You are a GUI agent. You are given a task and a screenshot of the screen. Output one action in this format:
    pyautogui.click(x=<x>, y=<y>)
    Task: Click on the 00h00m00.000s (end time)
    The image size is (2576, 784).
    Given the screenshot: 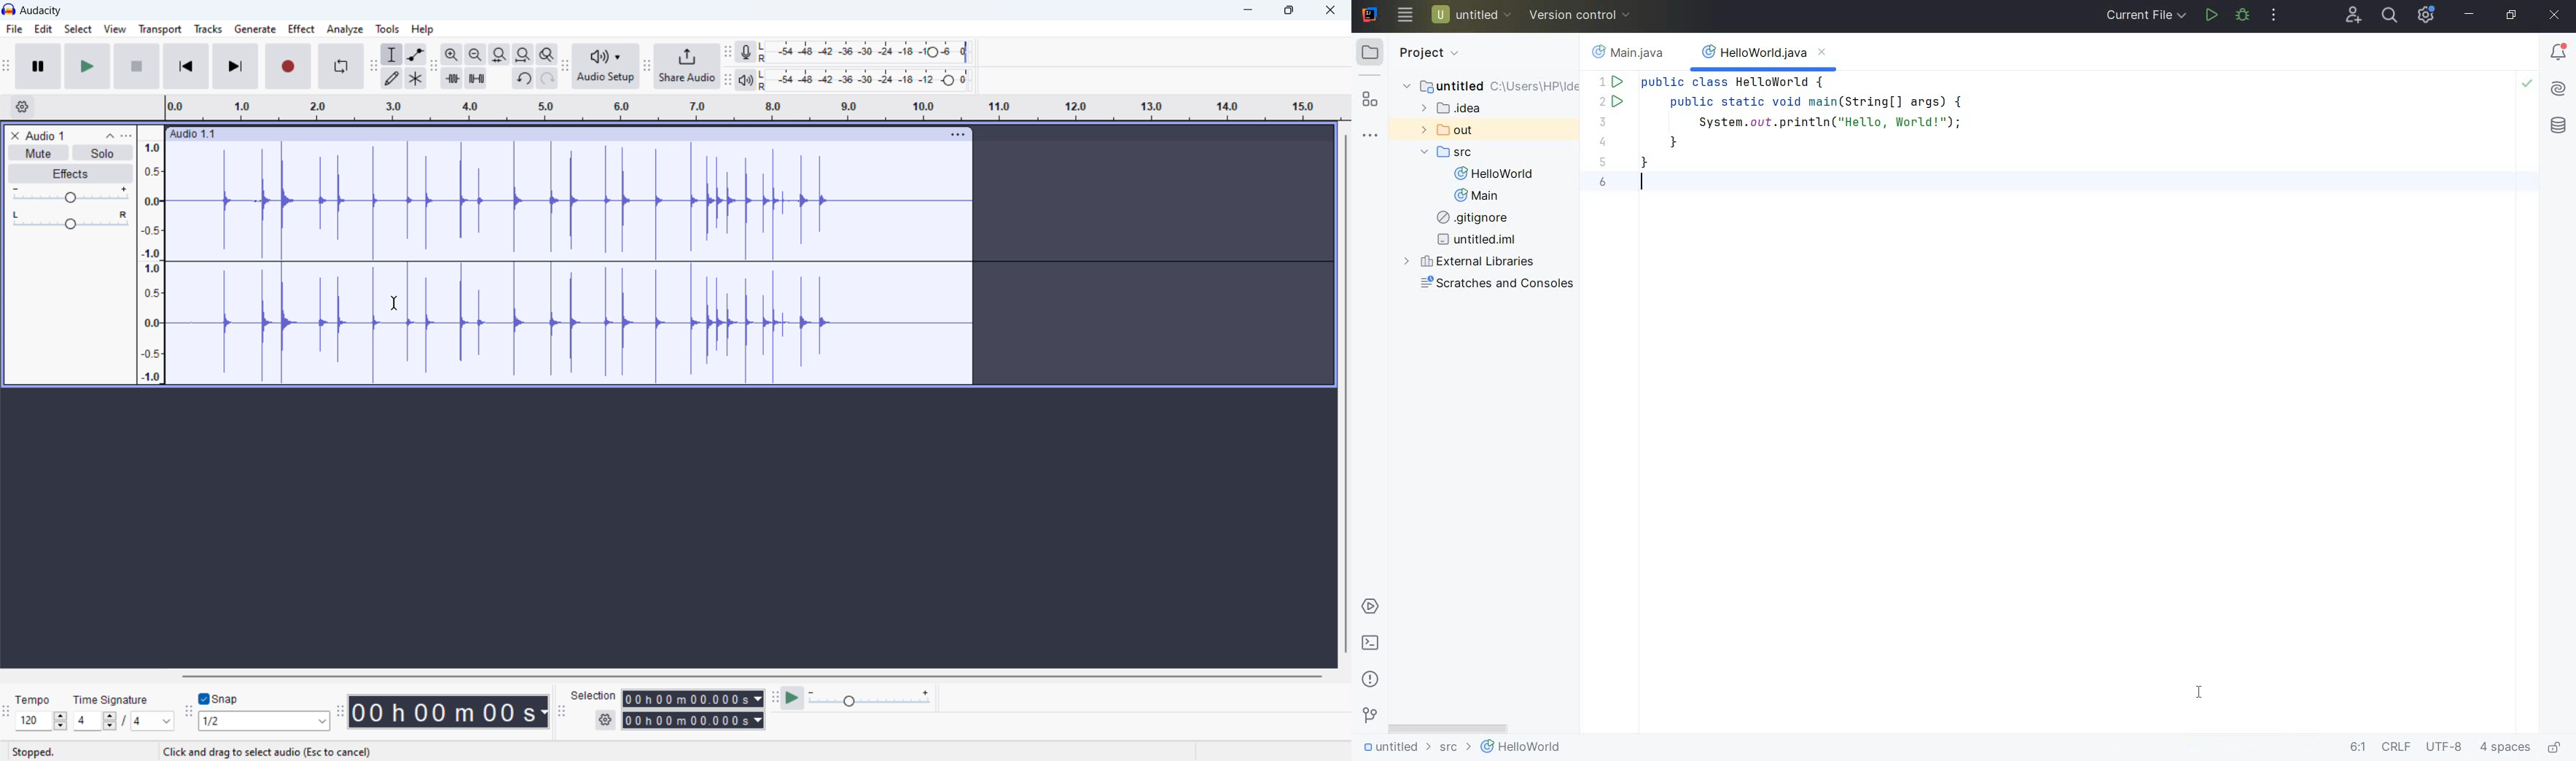 What is the action you would take?
    pyautogui.click(x=695, y=720)
    